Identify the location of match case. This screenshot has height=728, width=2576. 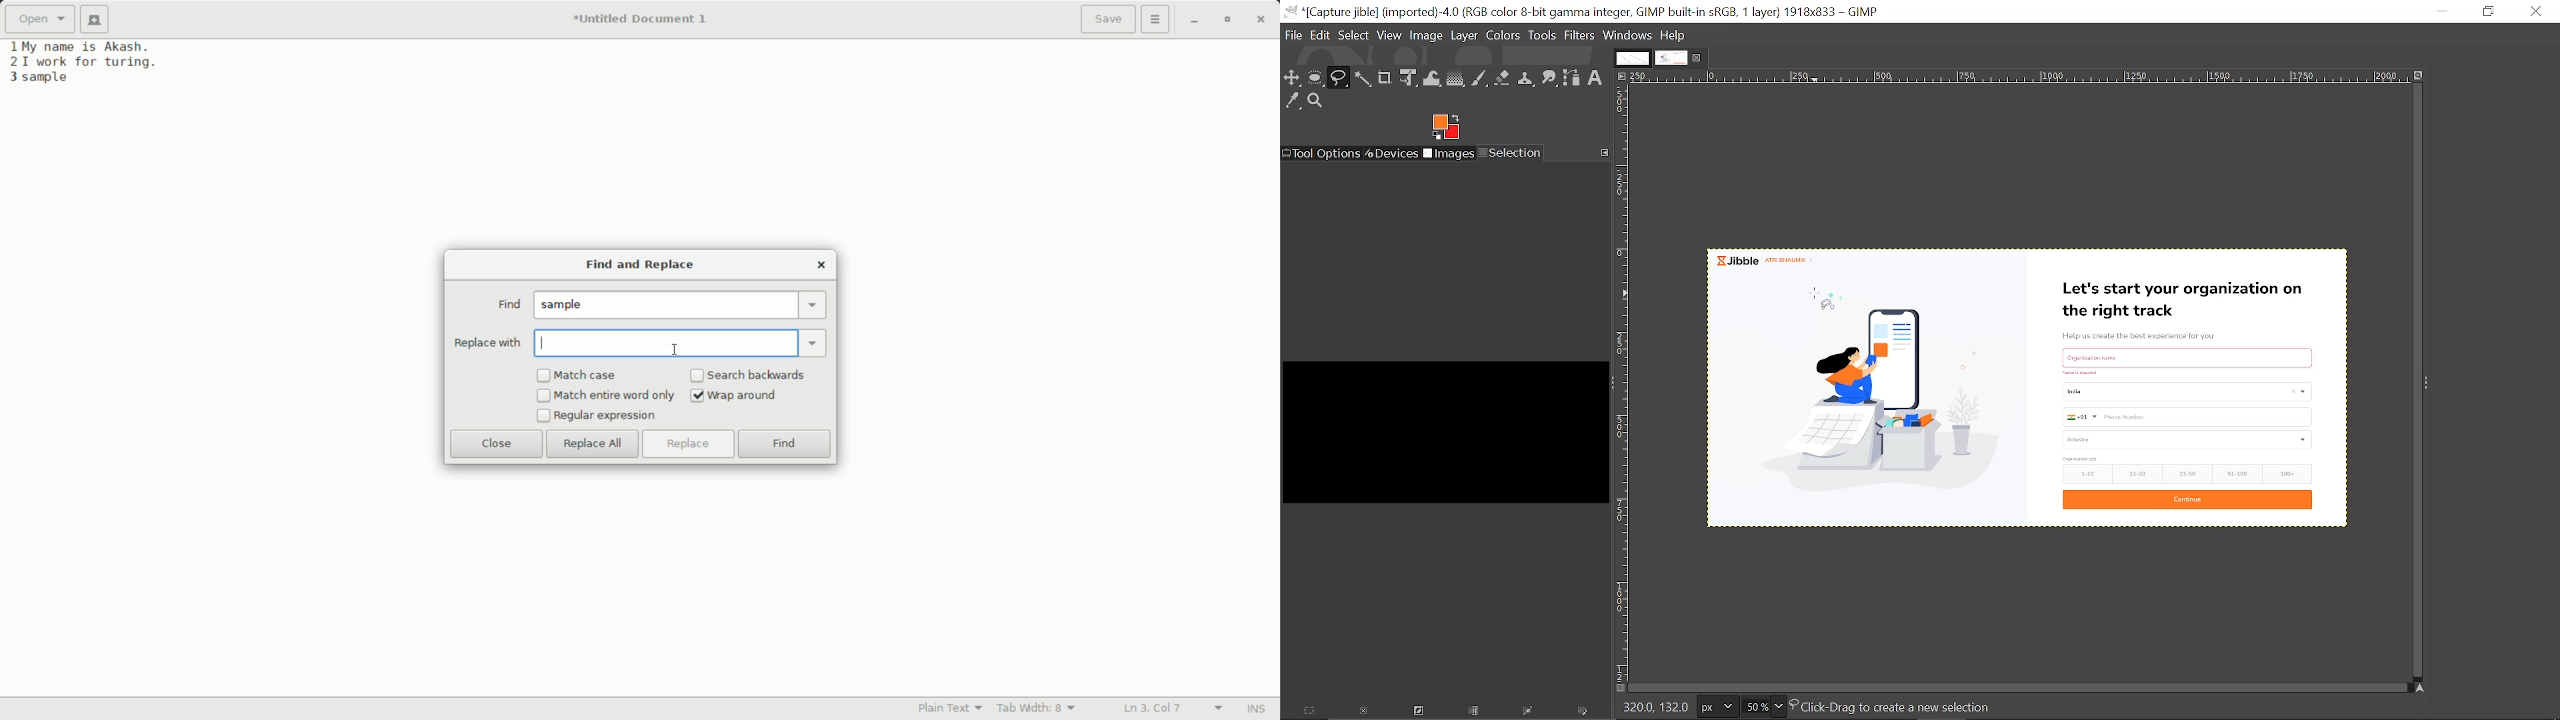
(587, 376).